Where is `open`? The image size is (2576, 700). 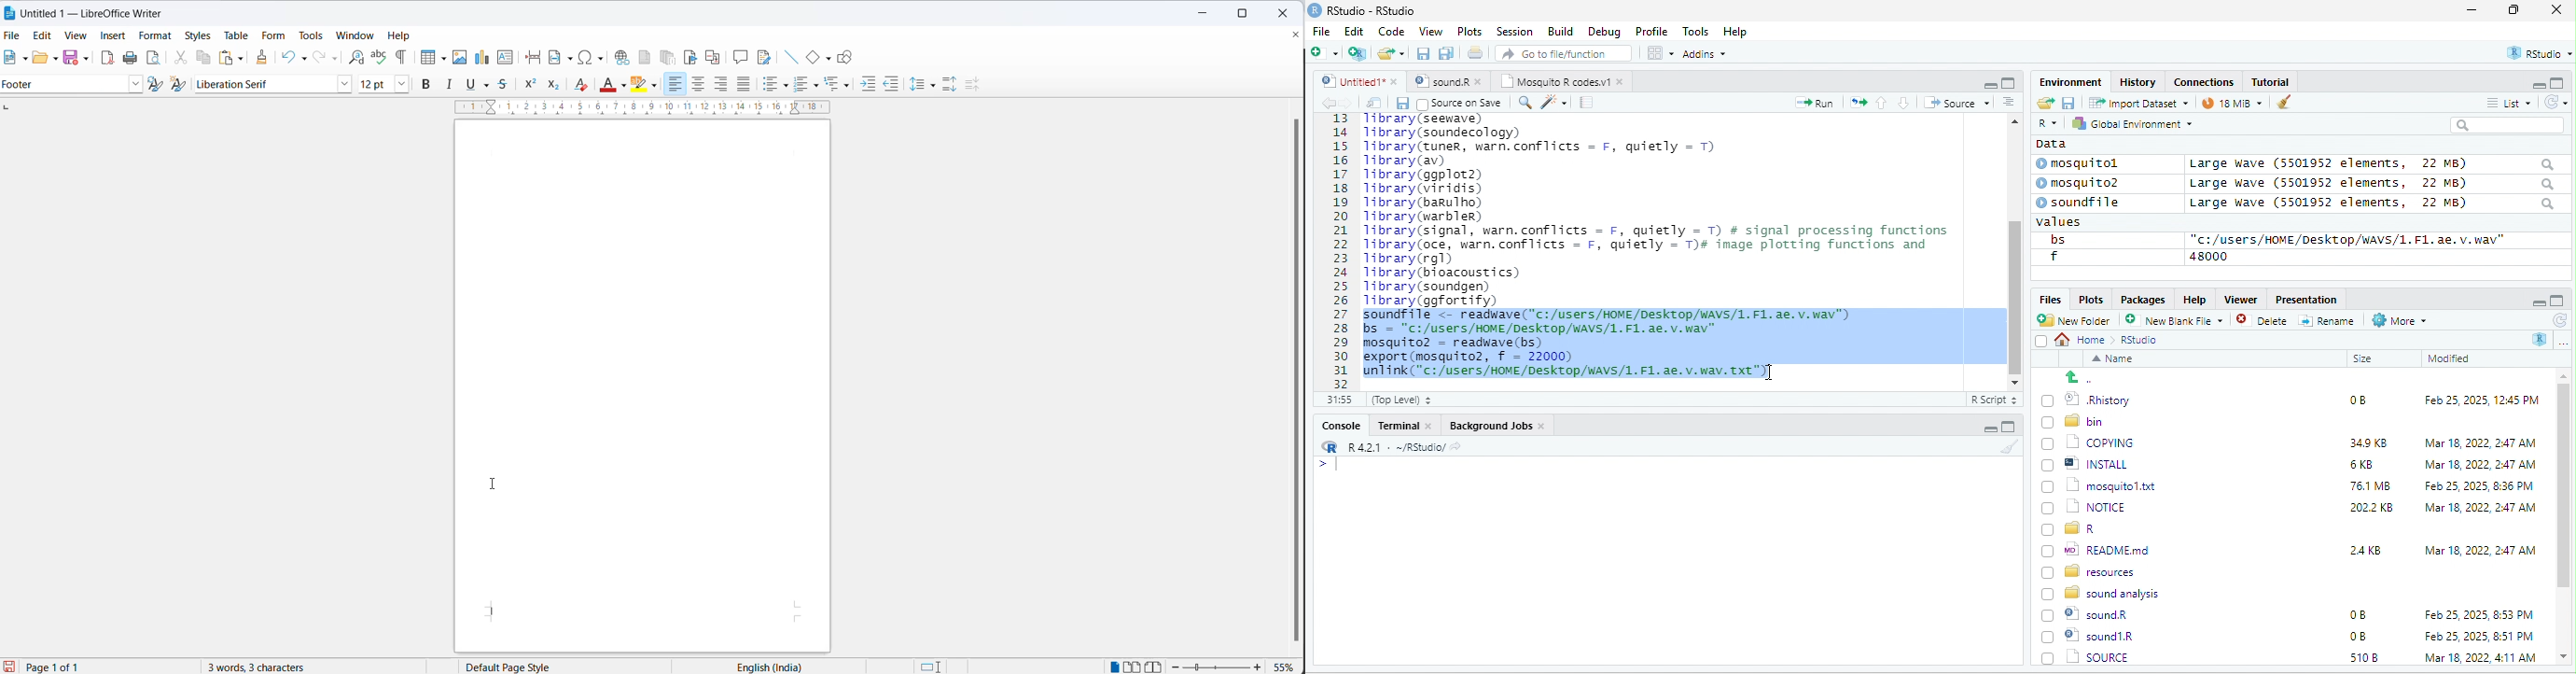
open is located at coordinates (1477, 55).